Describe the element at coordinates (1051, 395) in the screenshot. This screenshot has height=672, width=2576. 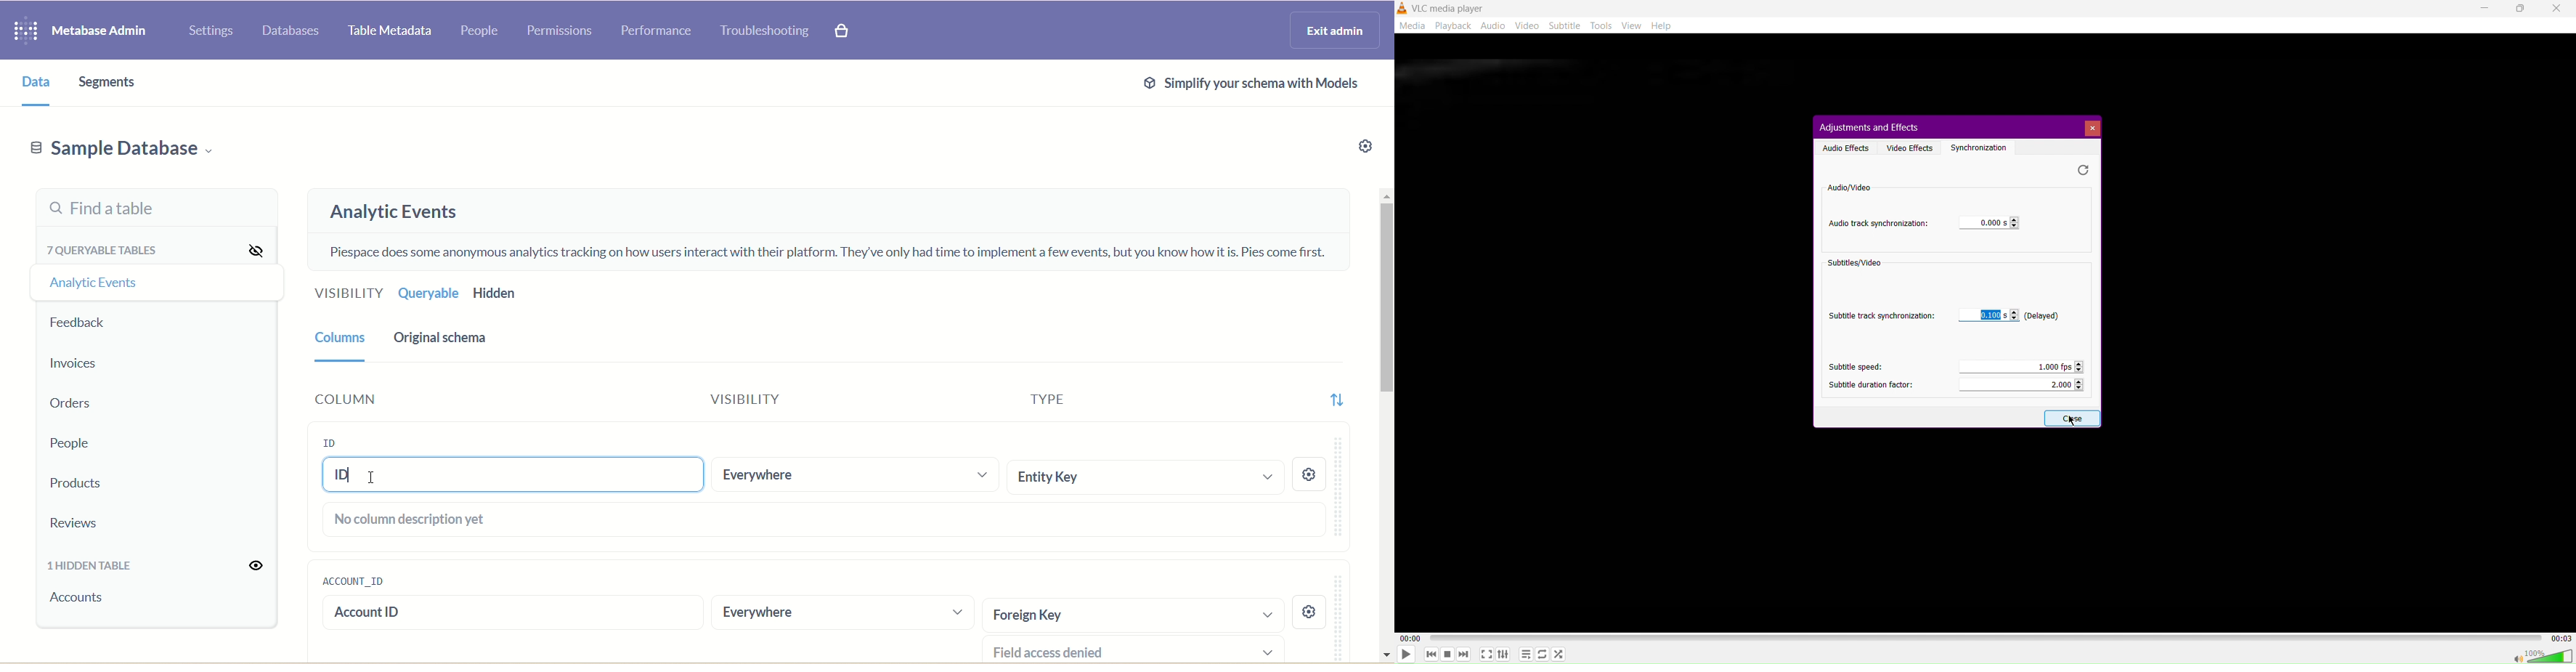
I see `Type` at that location.